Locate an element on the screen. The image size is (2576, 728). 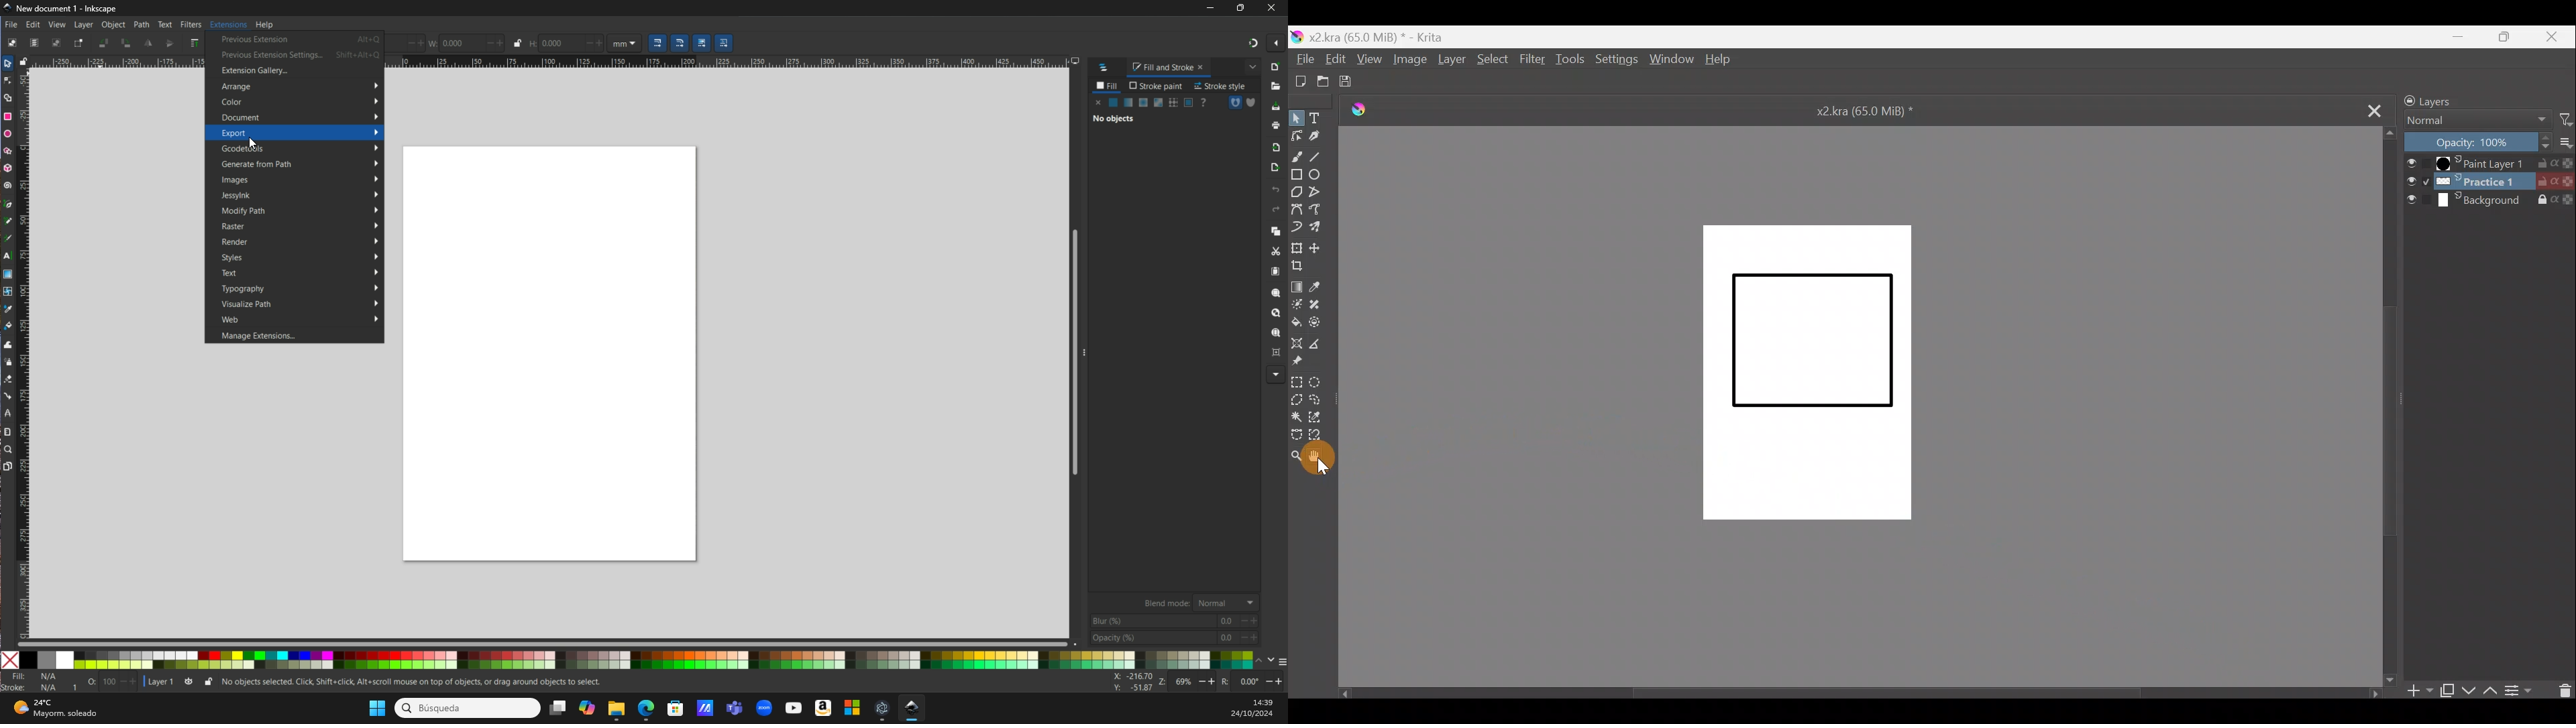
Custom Tool bar is located at coordinates (104, 43).